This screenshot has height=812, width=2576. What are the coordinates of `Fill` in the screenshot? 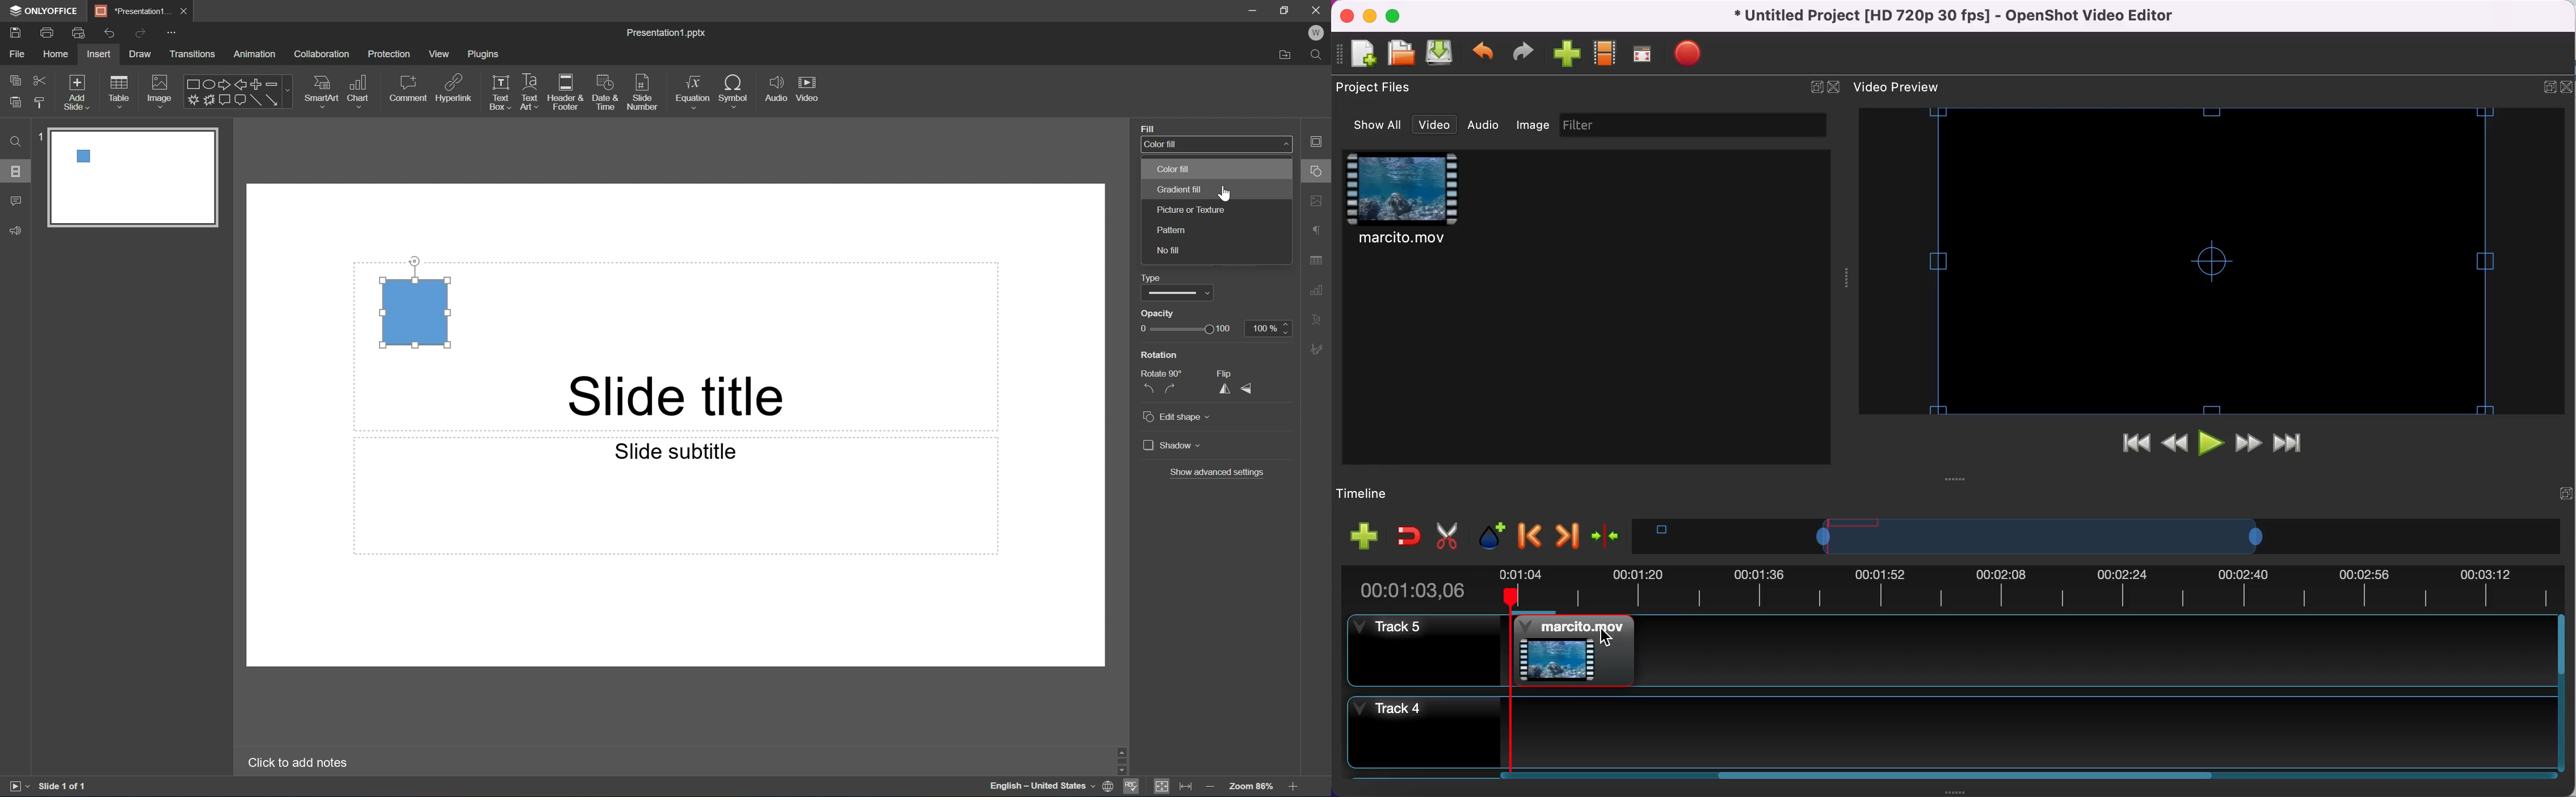 It's located at (1148, 128).